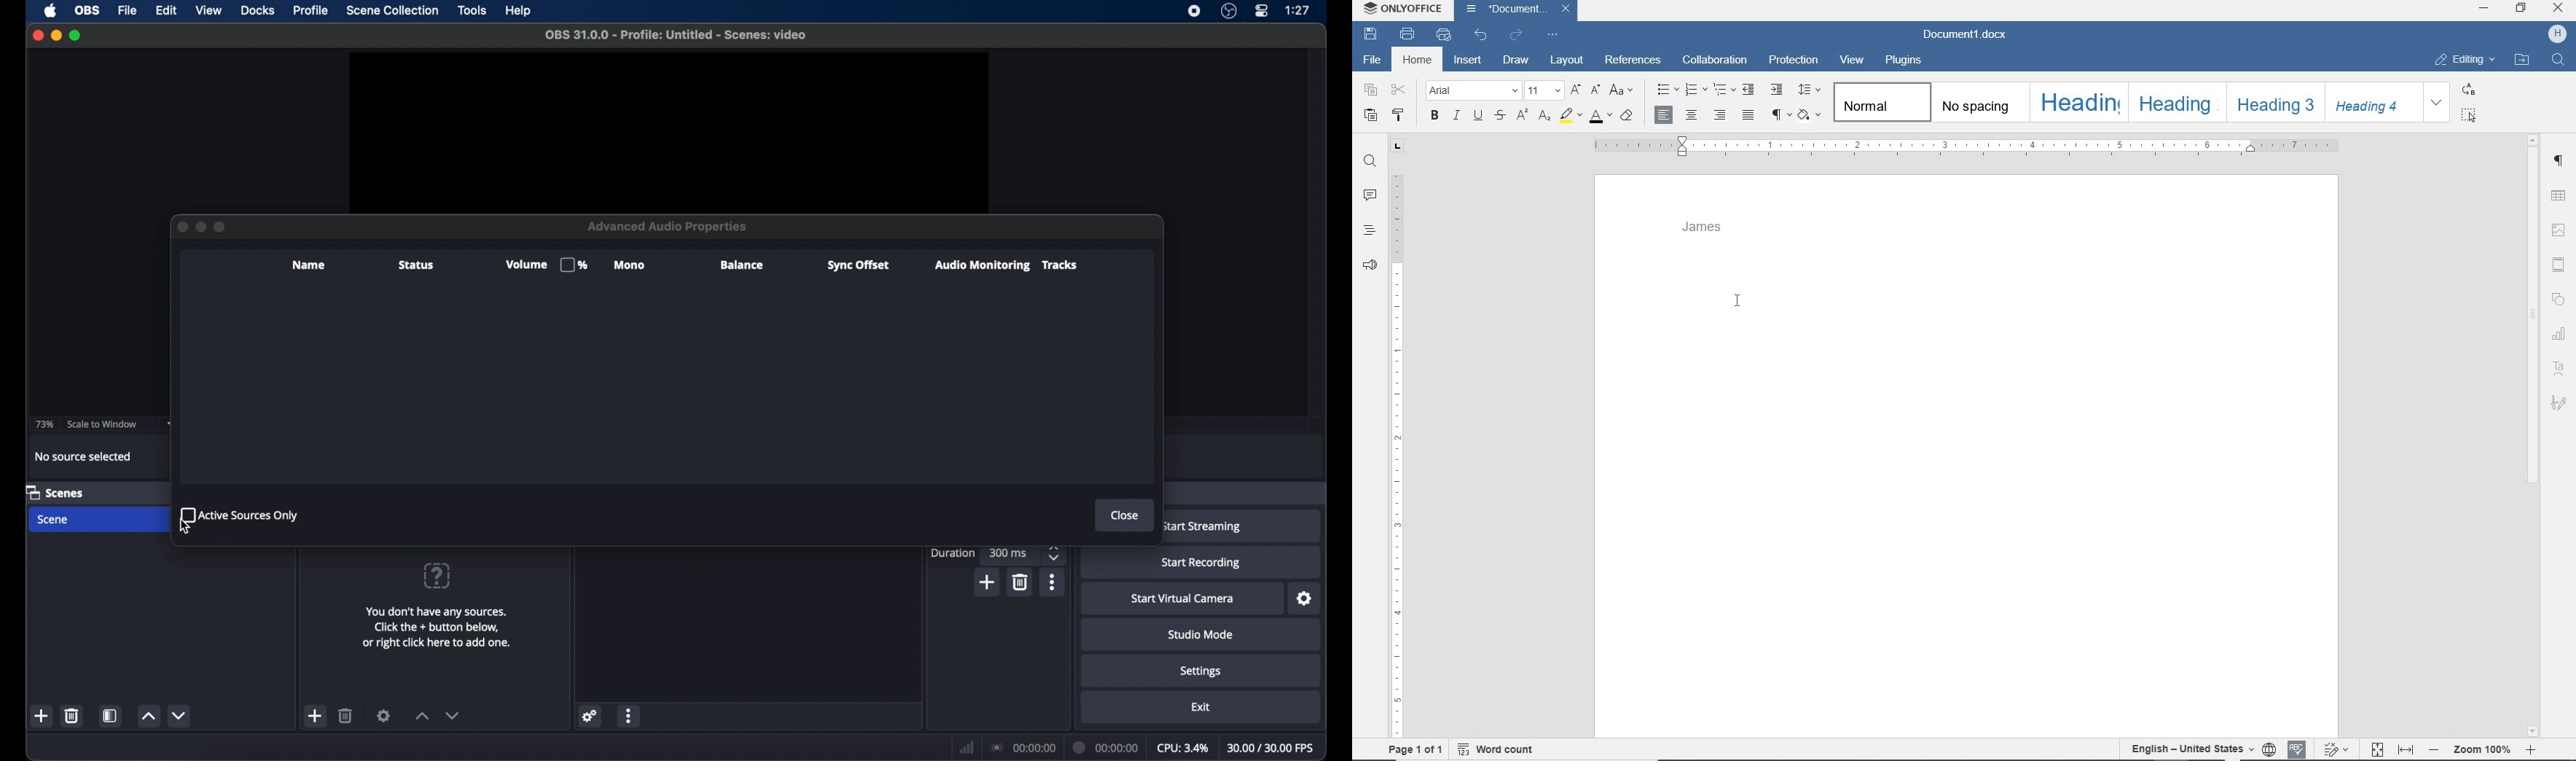 This screenshot has height=784, width=2576. I want to click on start virtual camera, so click(1182, 599).